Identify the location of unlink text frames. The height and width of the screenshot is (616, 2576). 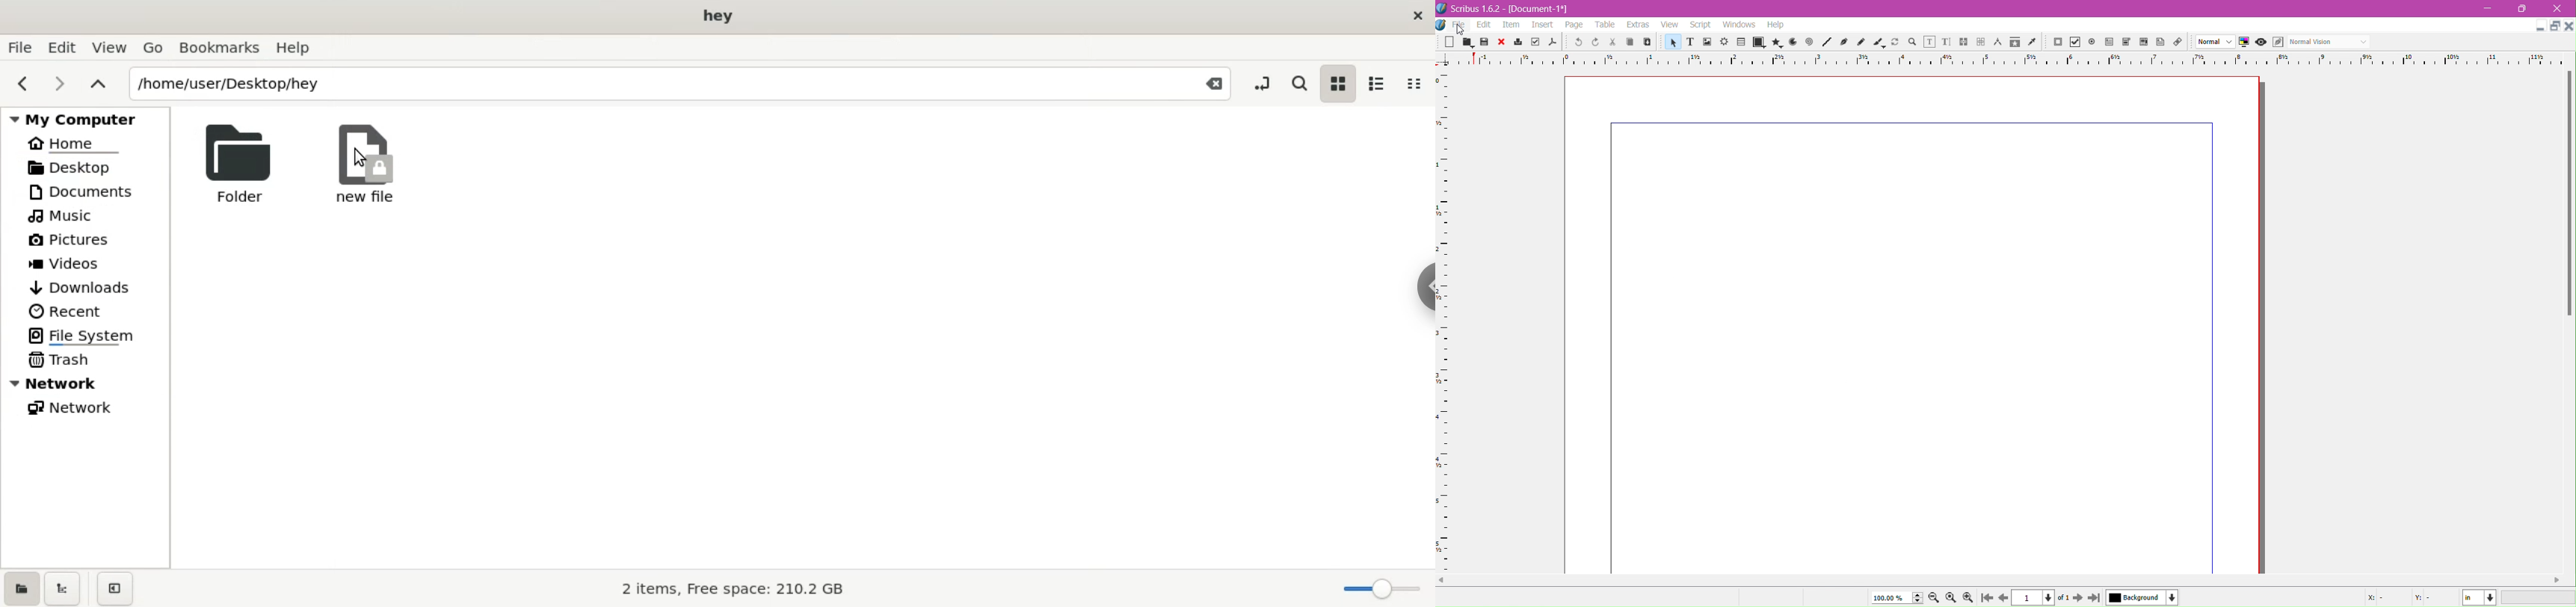
(1981, 42).